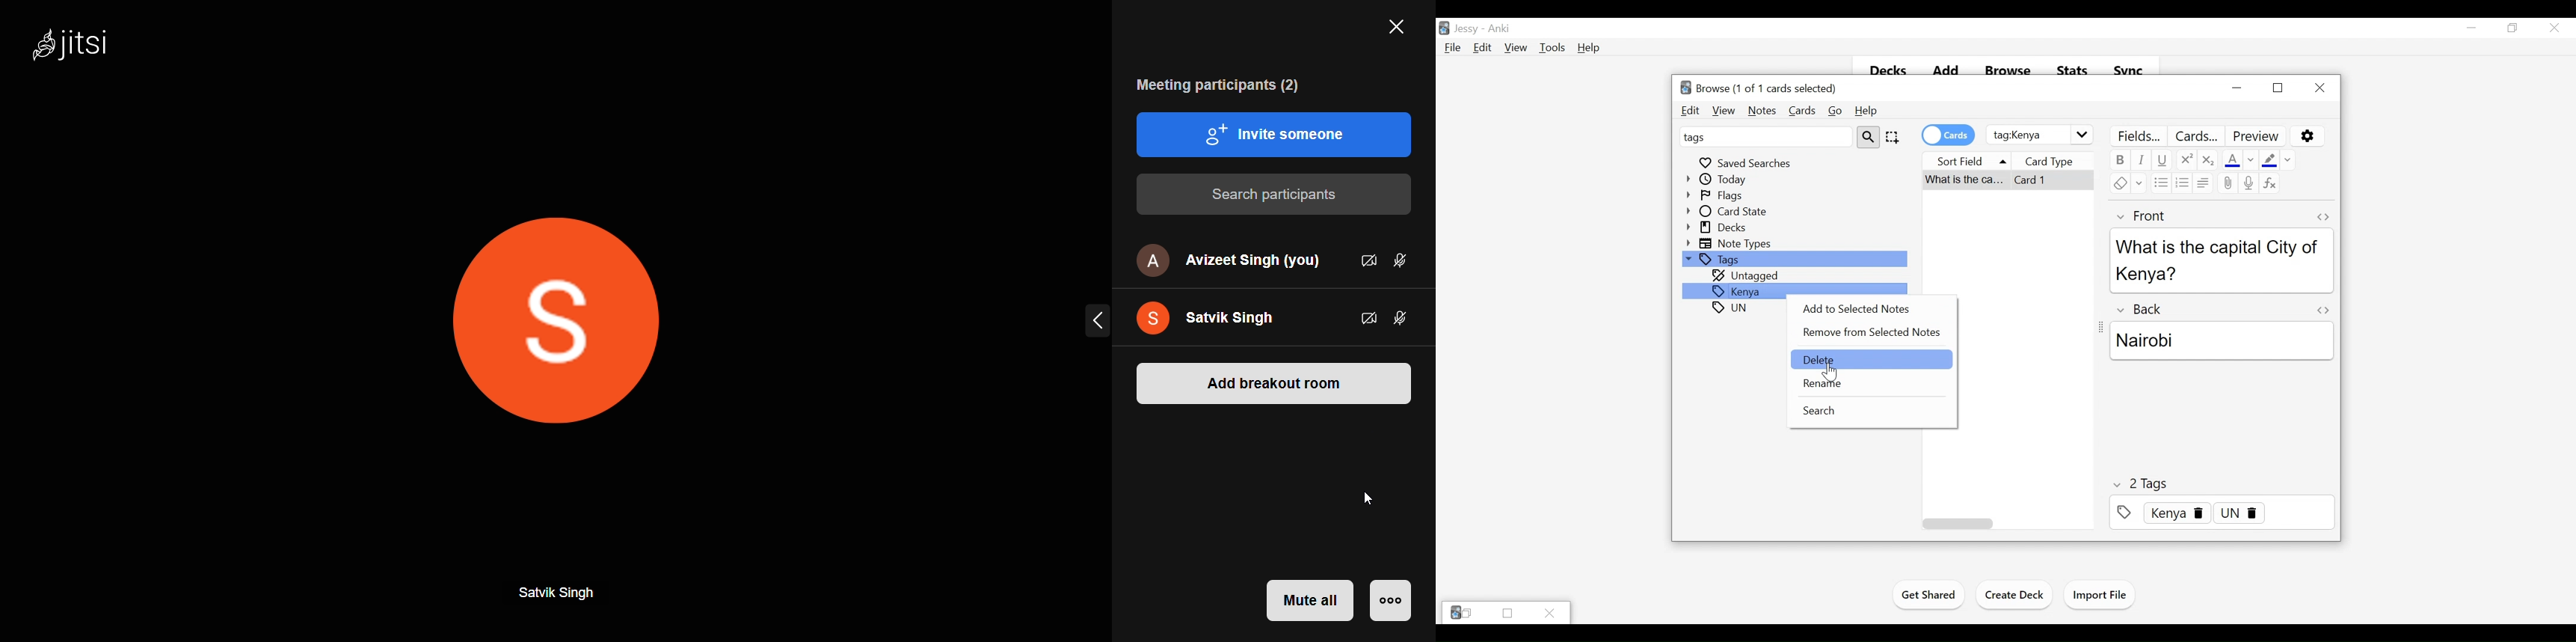 This screenshot has width=2576, height=644. Describe the element at coordinates (2289, 159) in the screenshot. I see `Select Formatting to Remove` at that location.